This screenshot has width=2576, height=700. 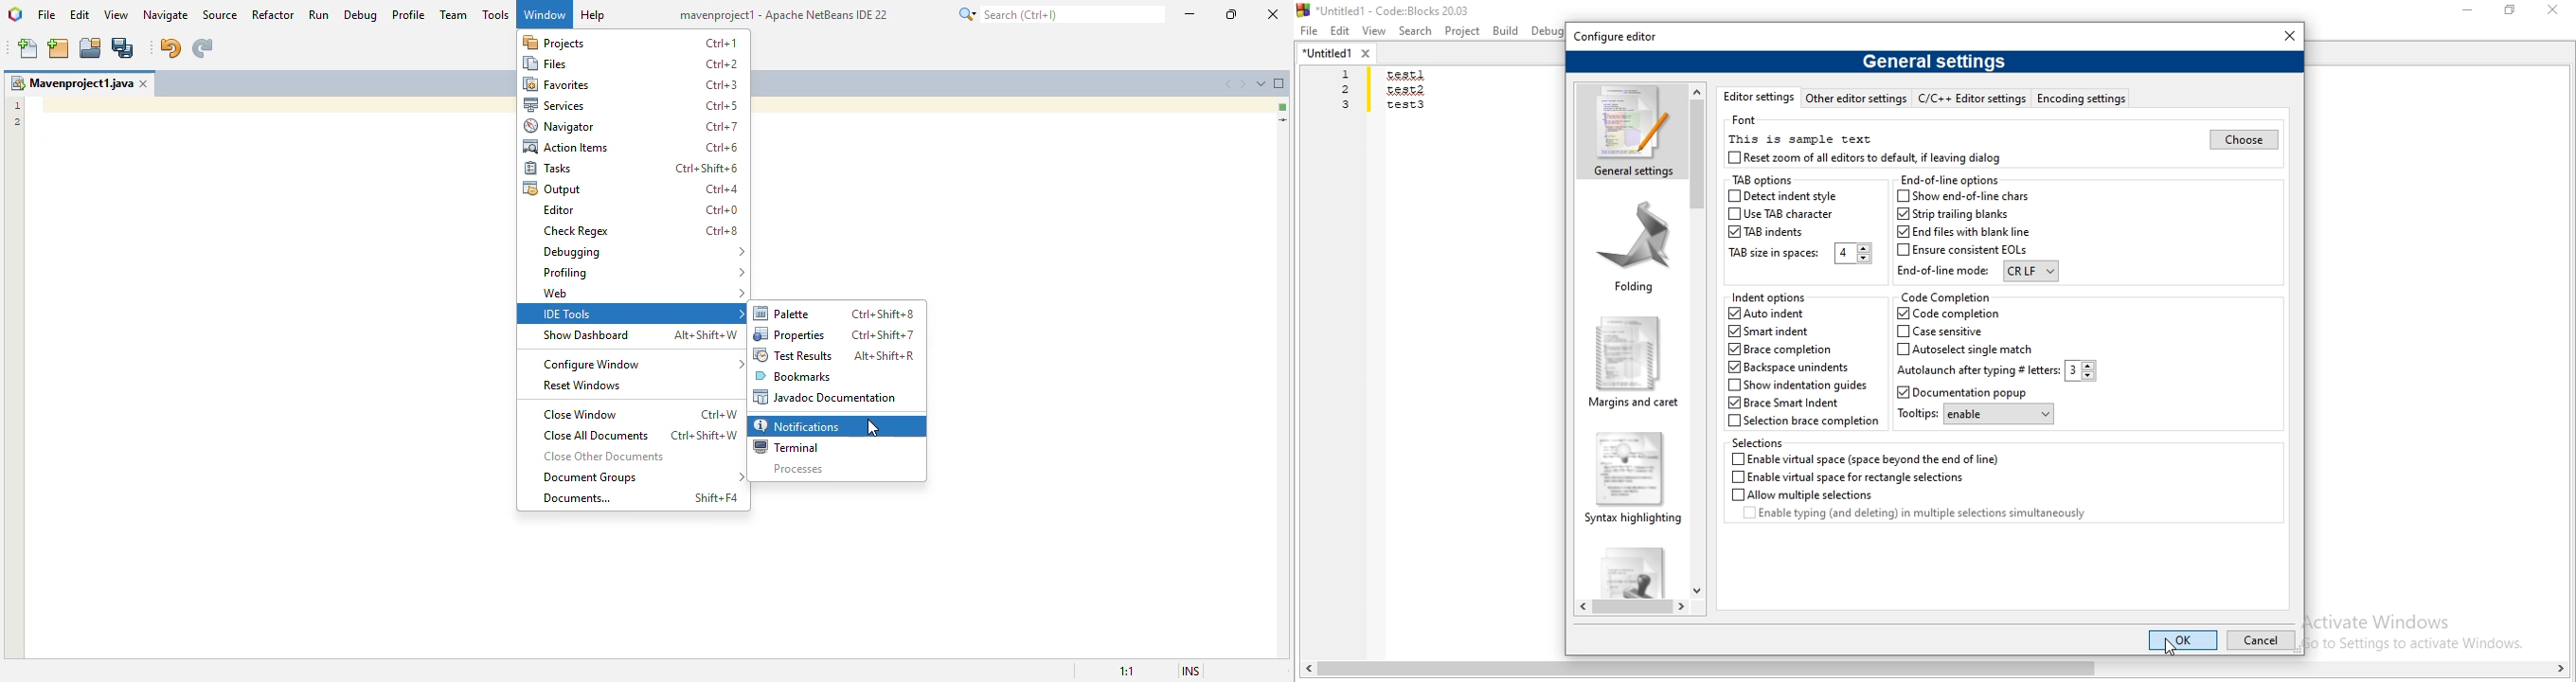 I want to click on Minimise, so click(x=2471, y=10).